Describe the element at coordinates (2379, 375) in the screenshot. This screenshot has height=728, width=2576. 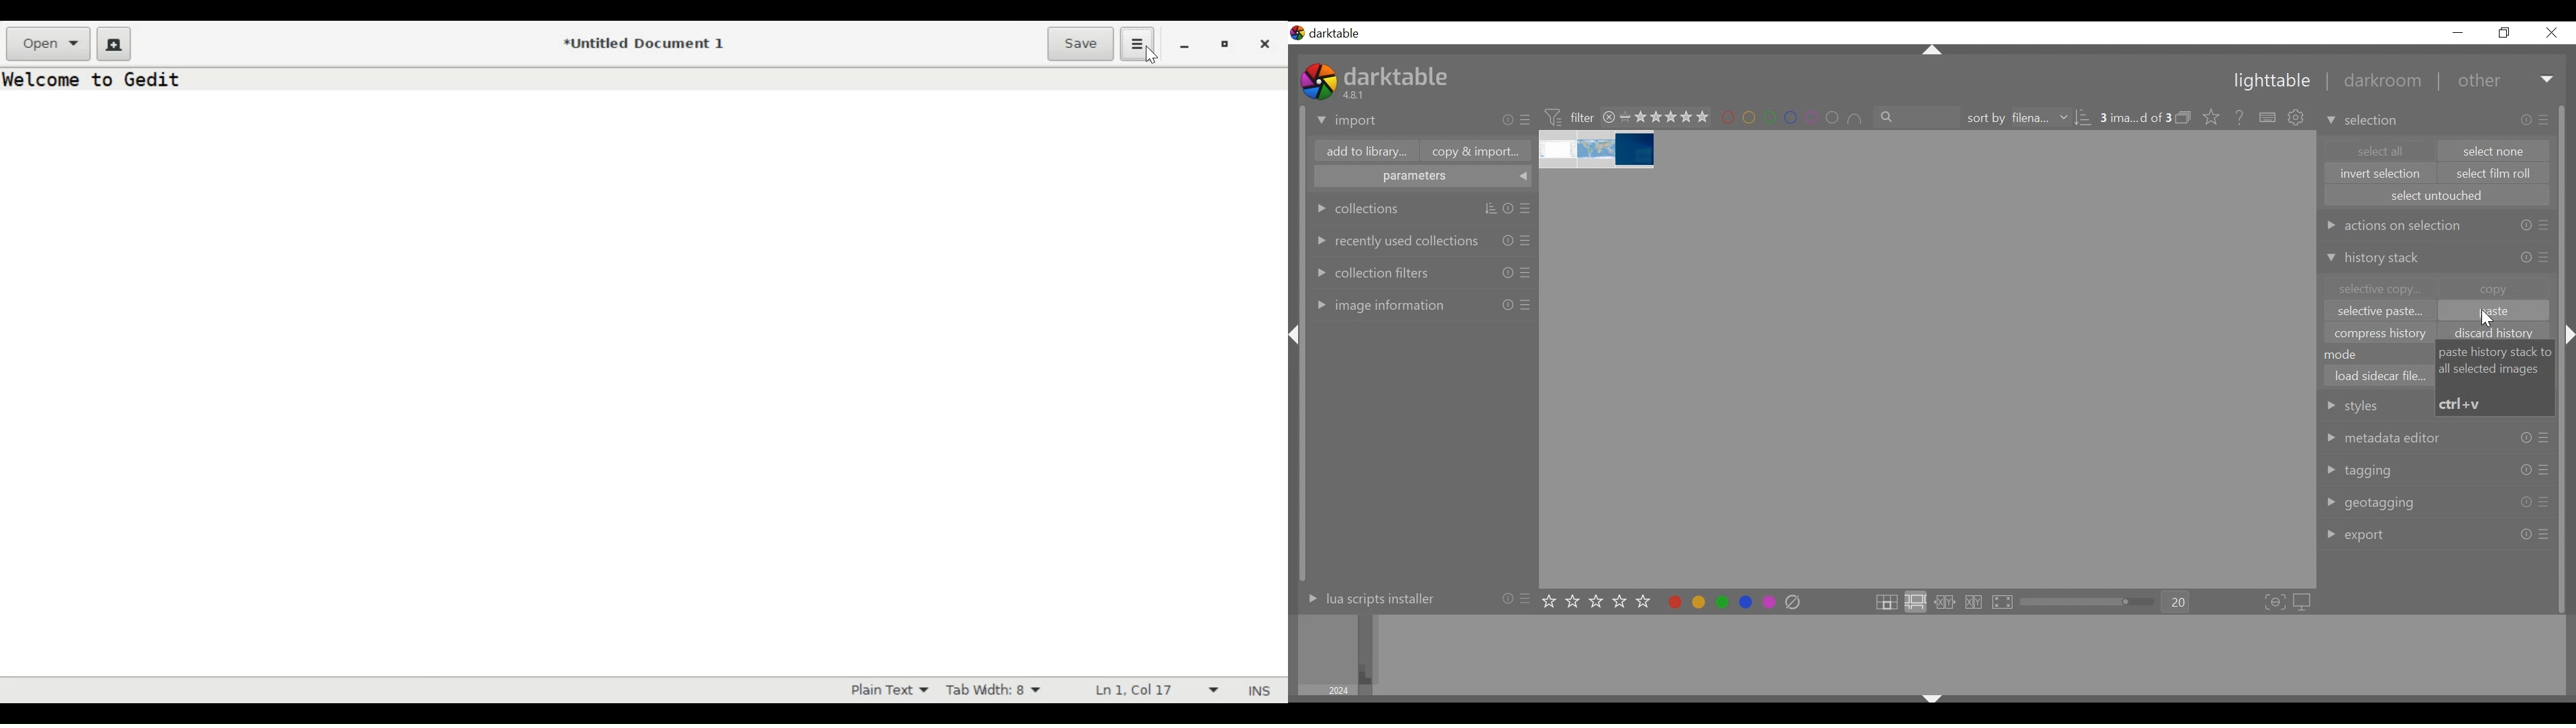
I see `load sidebar file` at that location.